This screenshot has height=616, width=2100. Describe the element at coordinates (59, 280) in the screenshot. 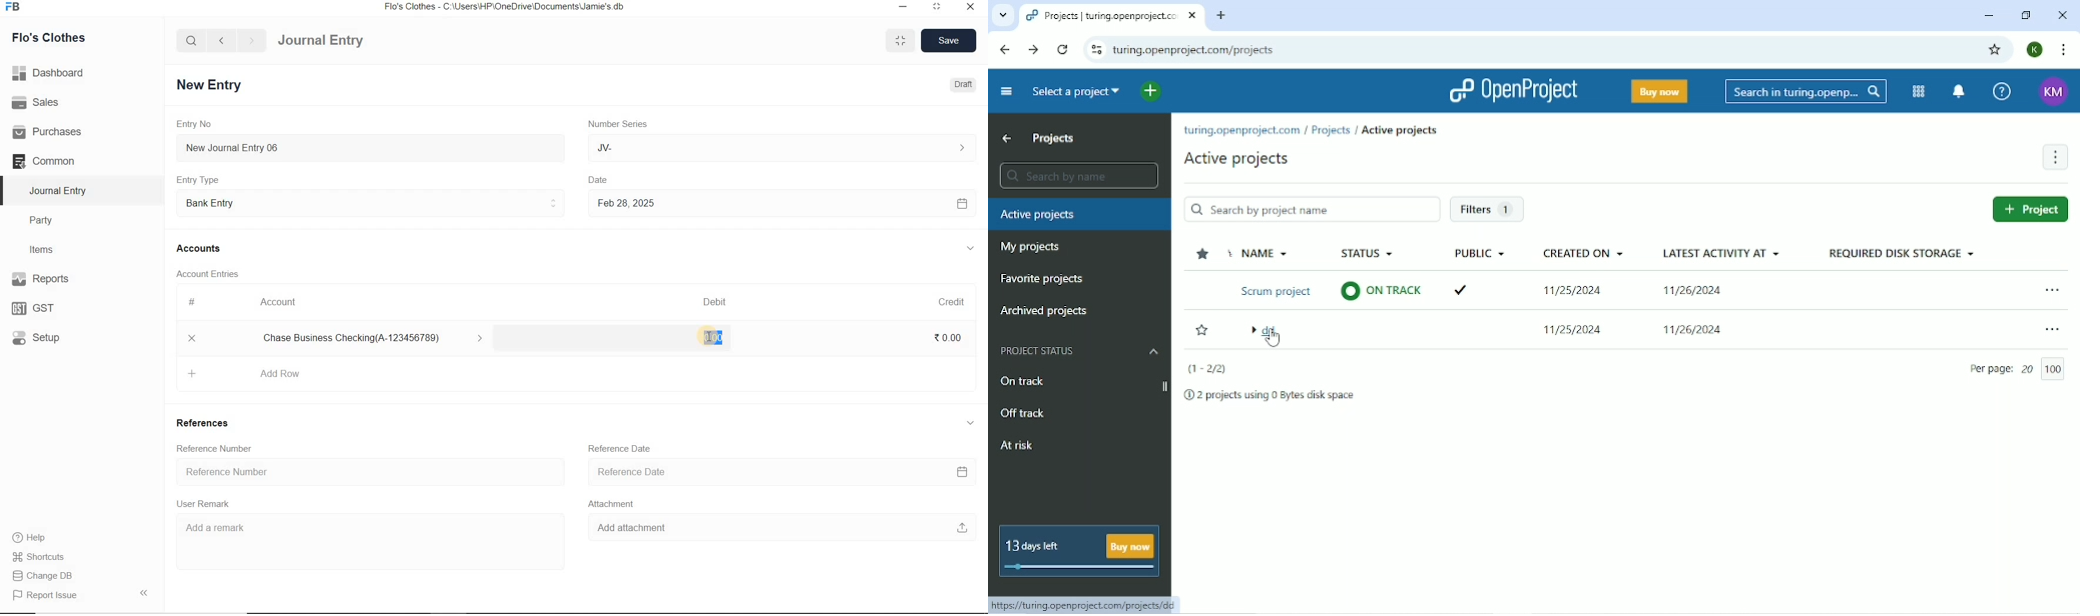

I see `Reports` at that location.